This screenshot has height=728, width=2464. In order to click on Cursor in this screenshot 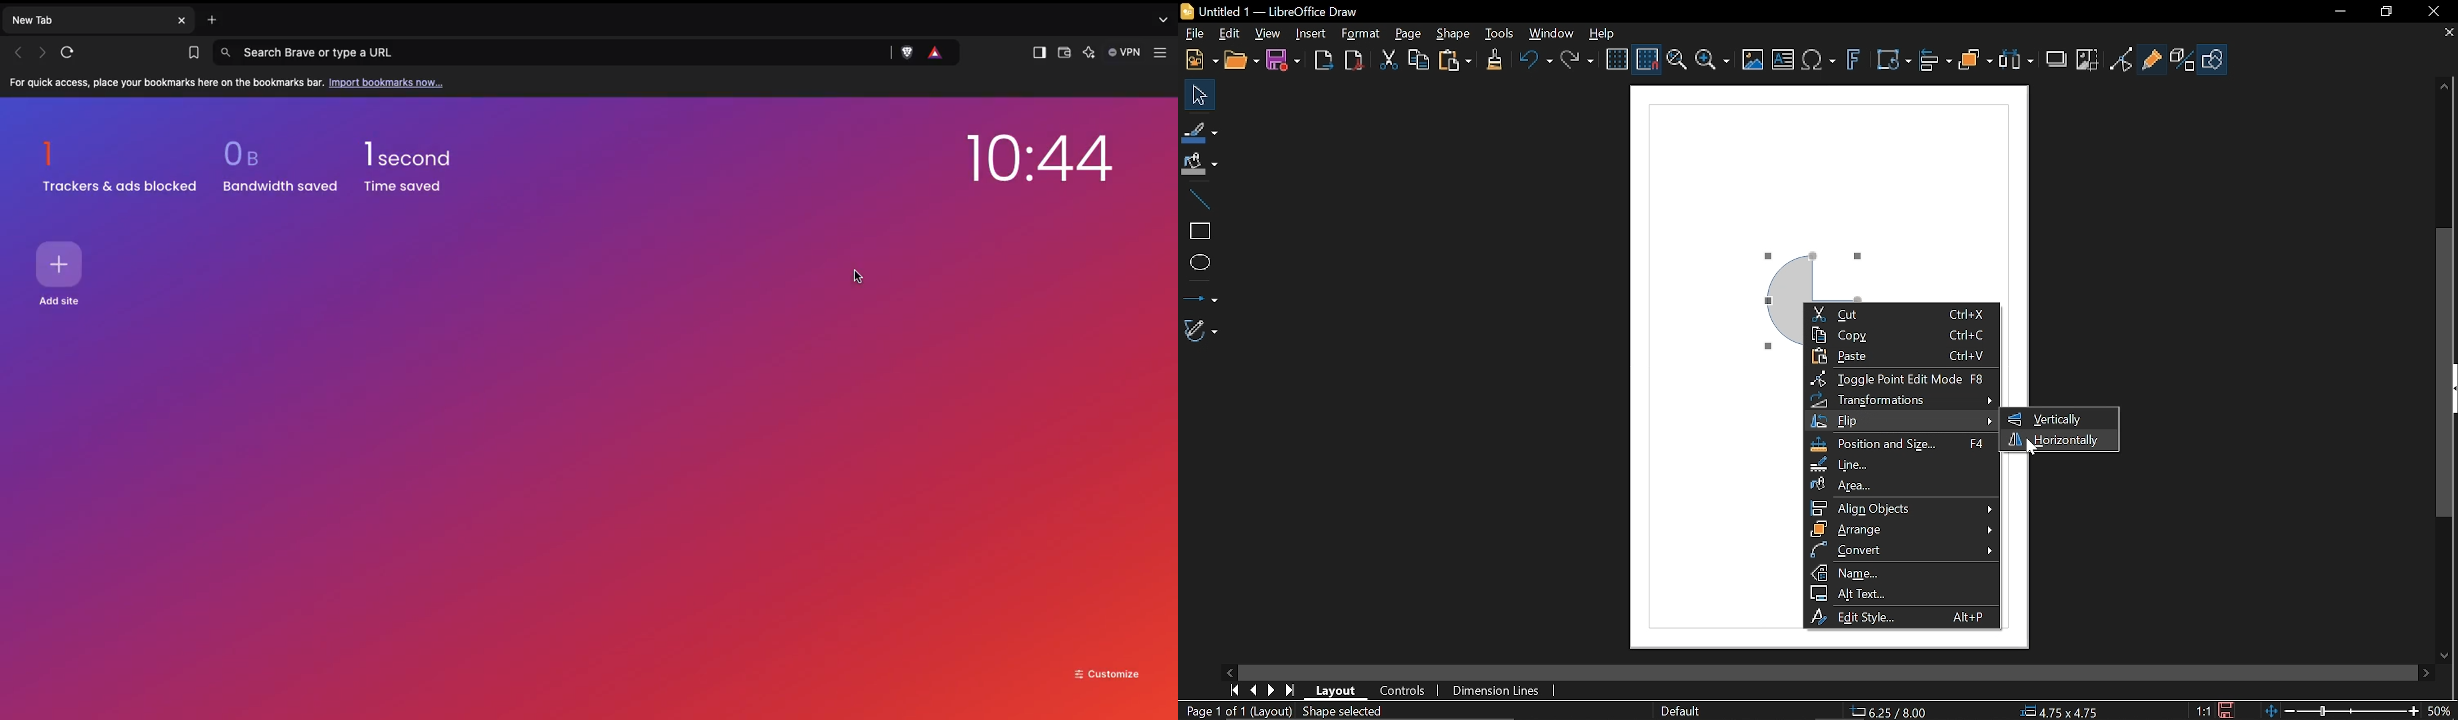, I will do `click(2028, 450)`.